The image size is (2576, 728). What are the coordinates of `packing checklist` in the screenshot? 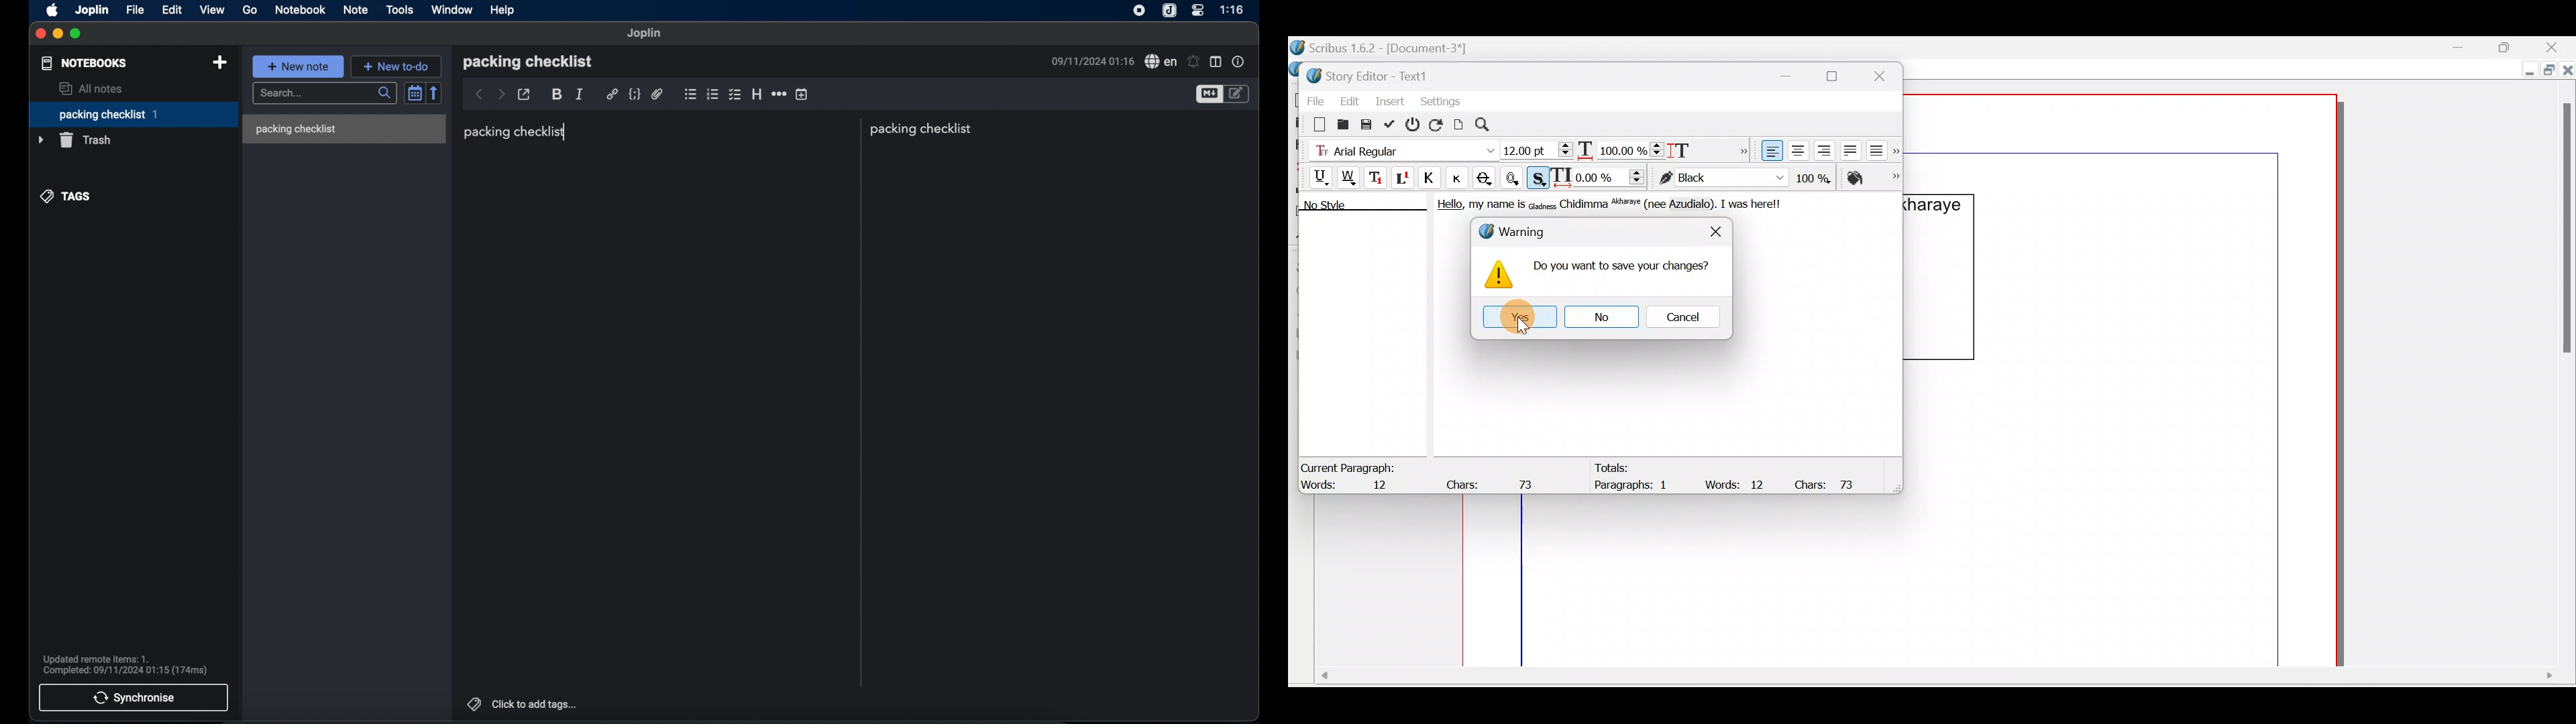 It's located at (133, 115).